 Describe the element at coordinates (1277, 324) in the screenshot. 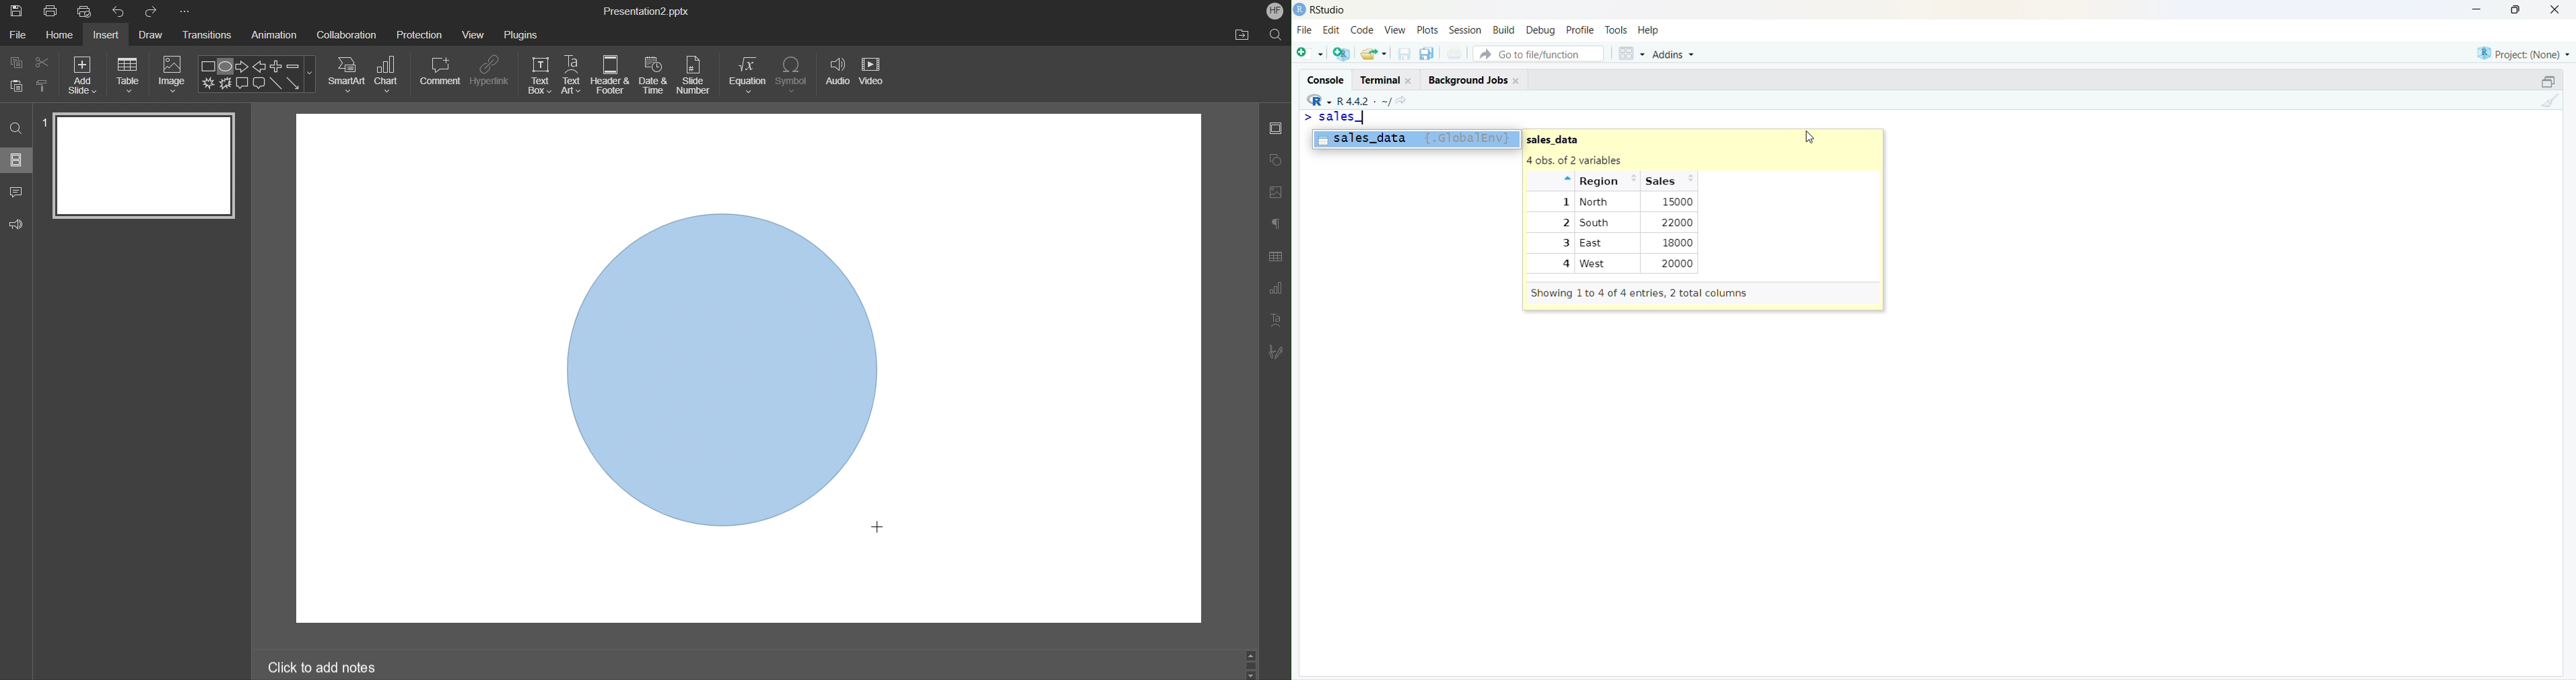

I see `Text Art` at that location.